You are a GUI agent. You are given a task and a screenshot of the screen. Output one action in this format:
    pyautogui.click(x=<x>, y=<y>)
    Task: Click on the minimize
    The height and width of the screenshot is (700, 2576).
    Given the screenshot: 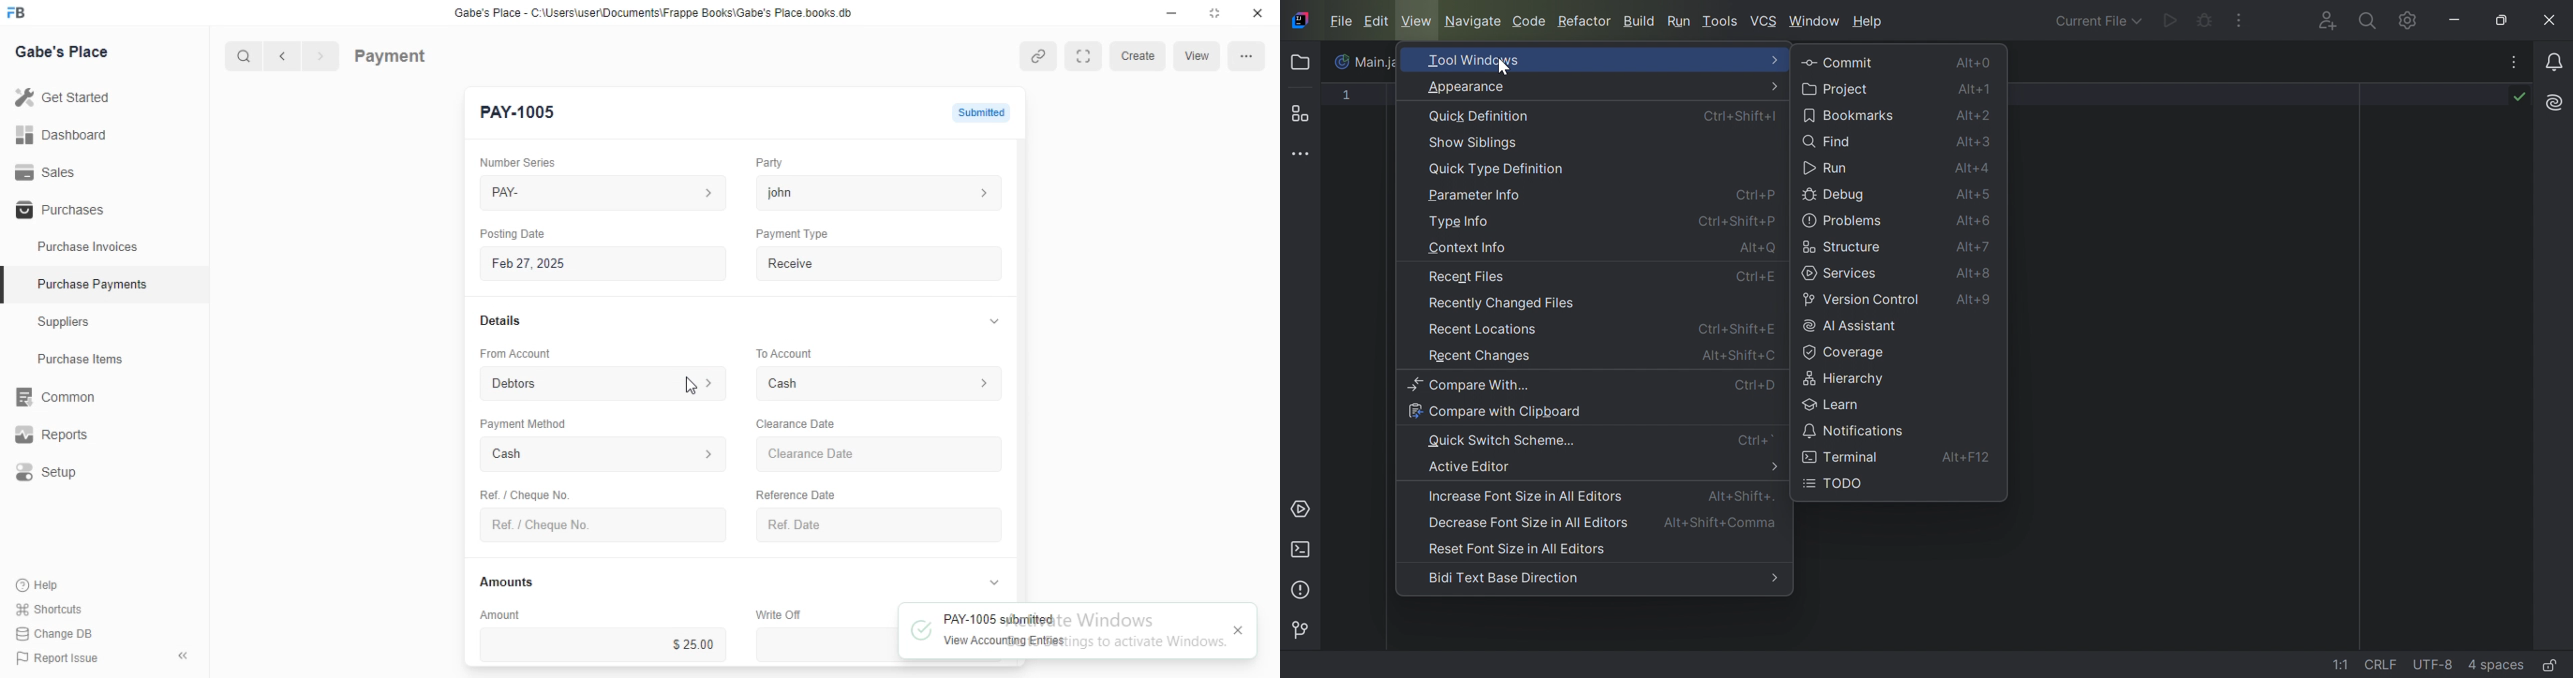 What is the action you would take?
    pyautogui.click(x=1166, y=12)
    